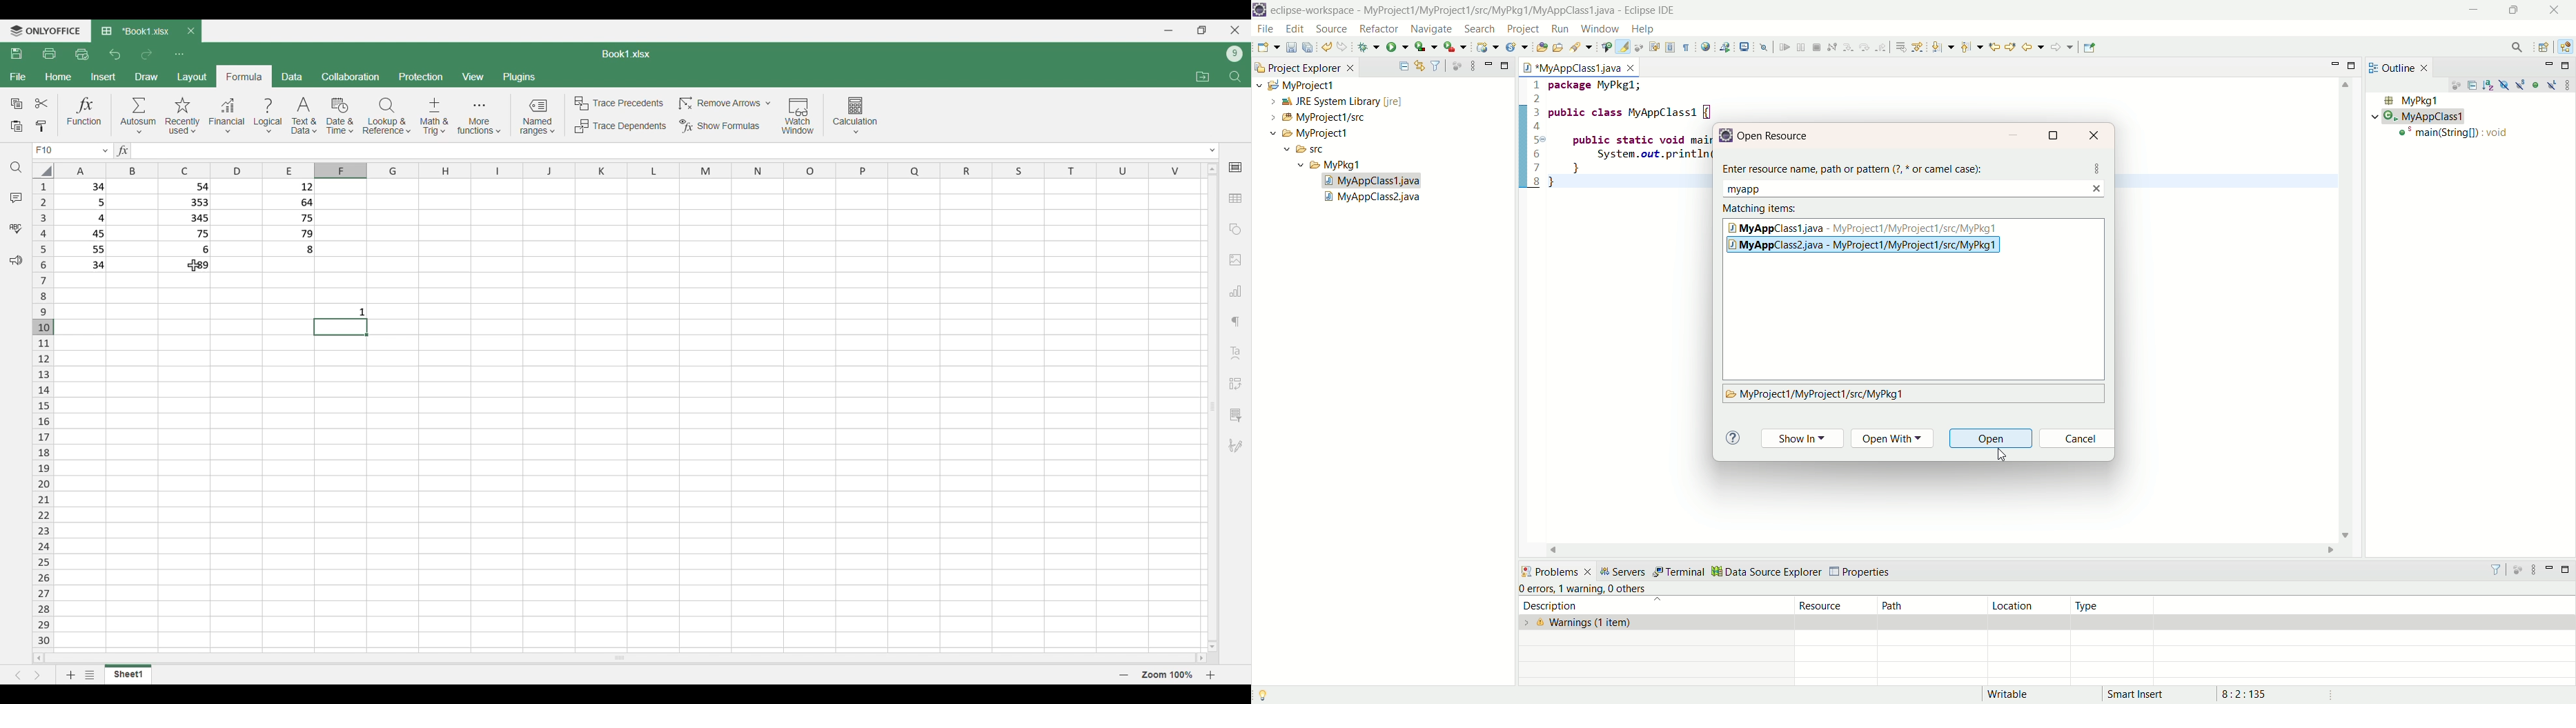 This screenshot has height=728, width=2576. Describe the element at coordinates (1647, 605) in the screenshot. I see `description` at that location.